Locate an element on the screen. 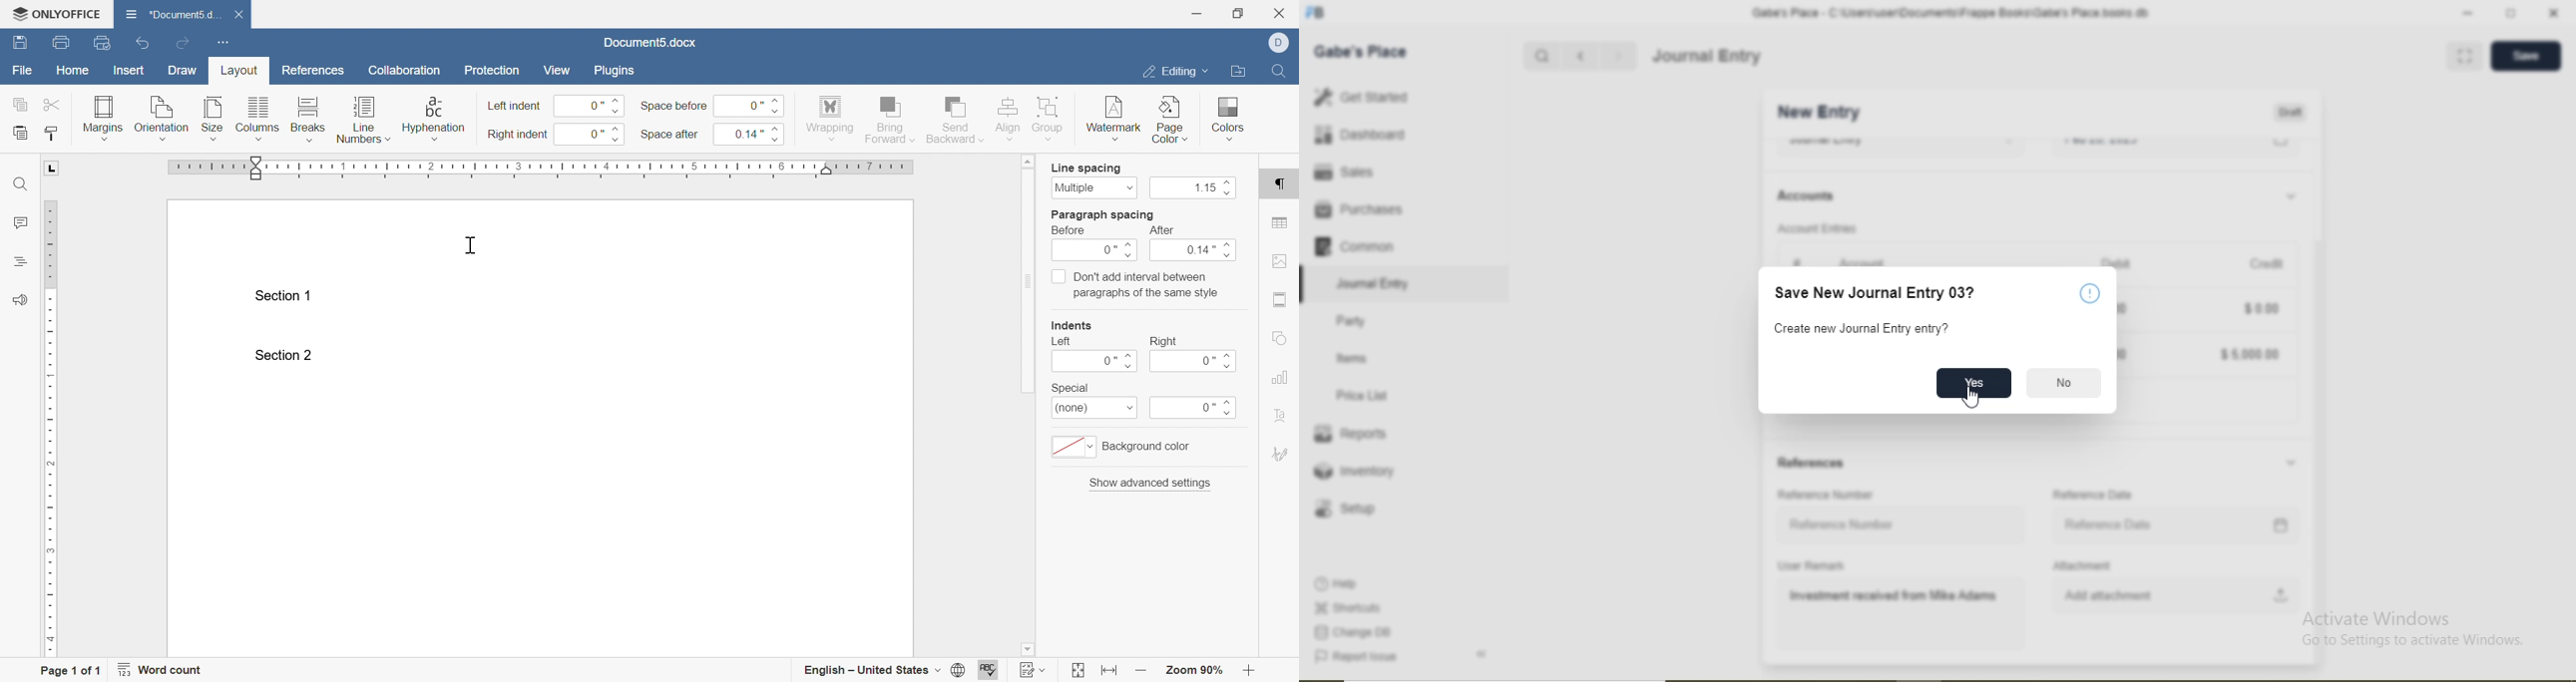 Image resolution: width=2576 pixels, height=700 pixels. References is located at coordinates (1812, 463).